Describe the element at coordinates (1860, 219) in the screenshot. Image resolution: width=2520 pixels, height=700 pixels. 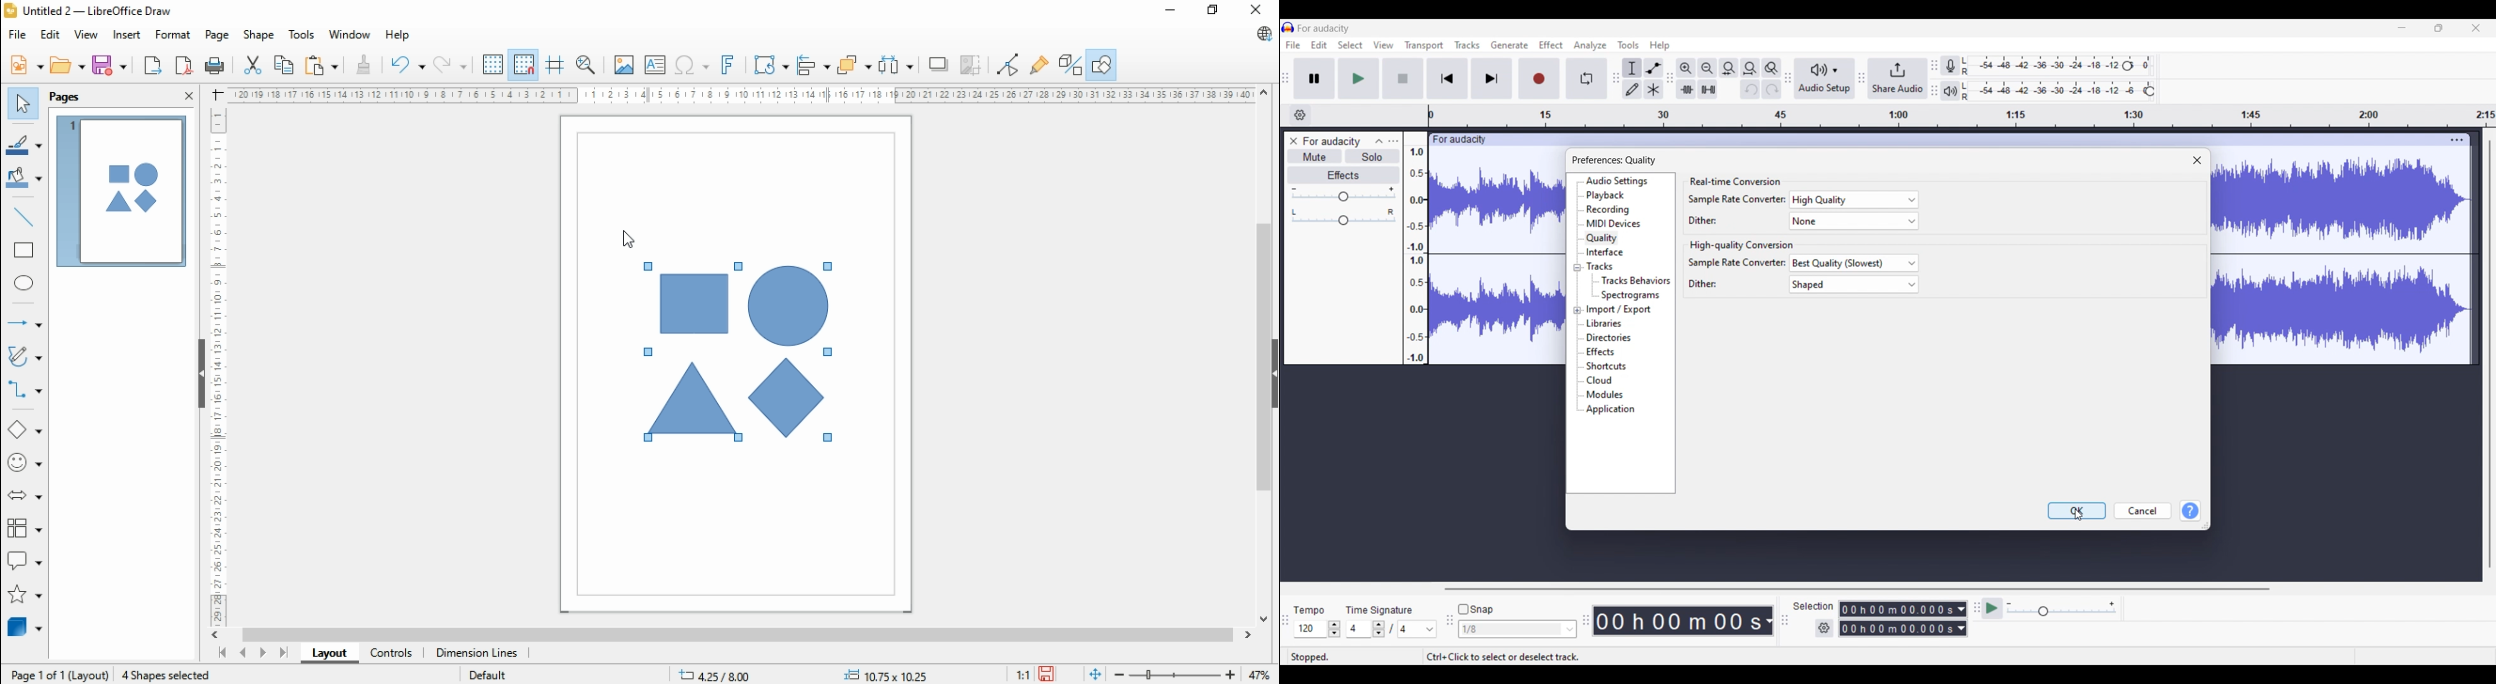
I see `none` at that location.